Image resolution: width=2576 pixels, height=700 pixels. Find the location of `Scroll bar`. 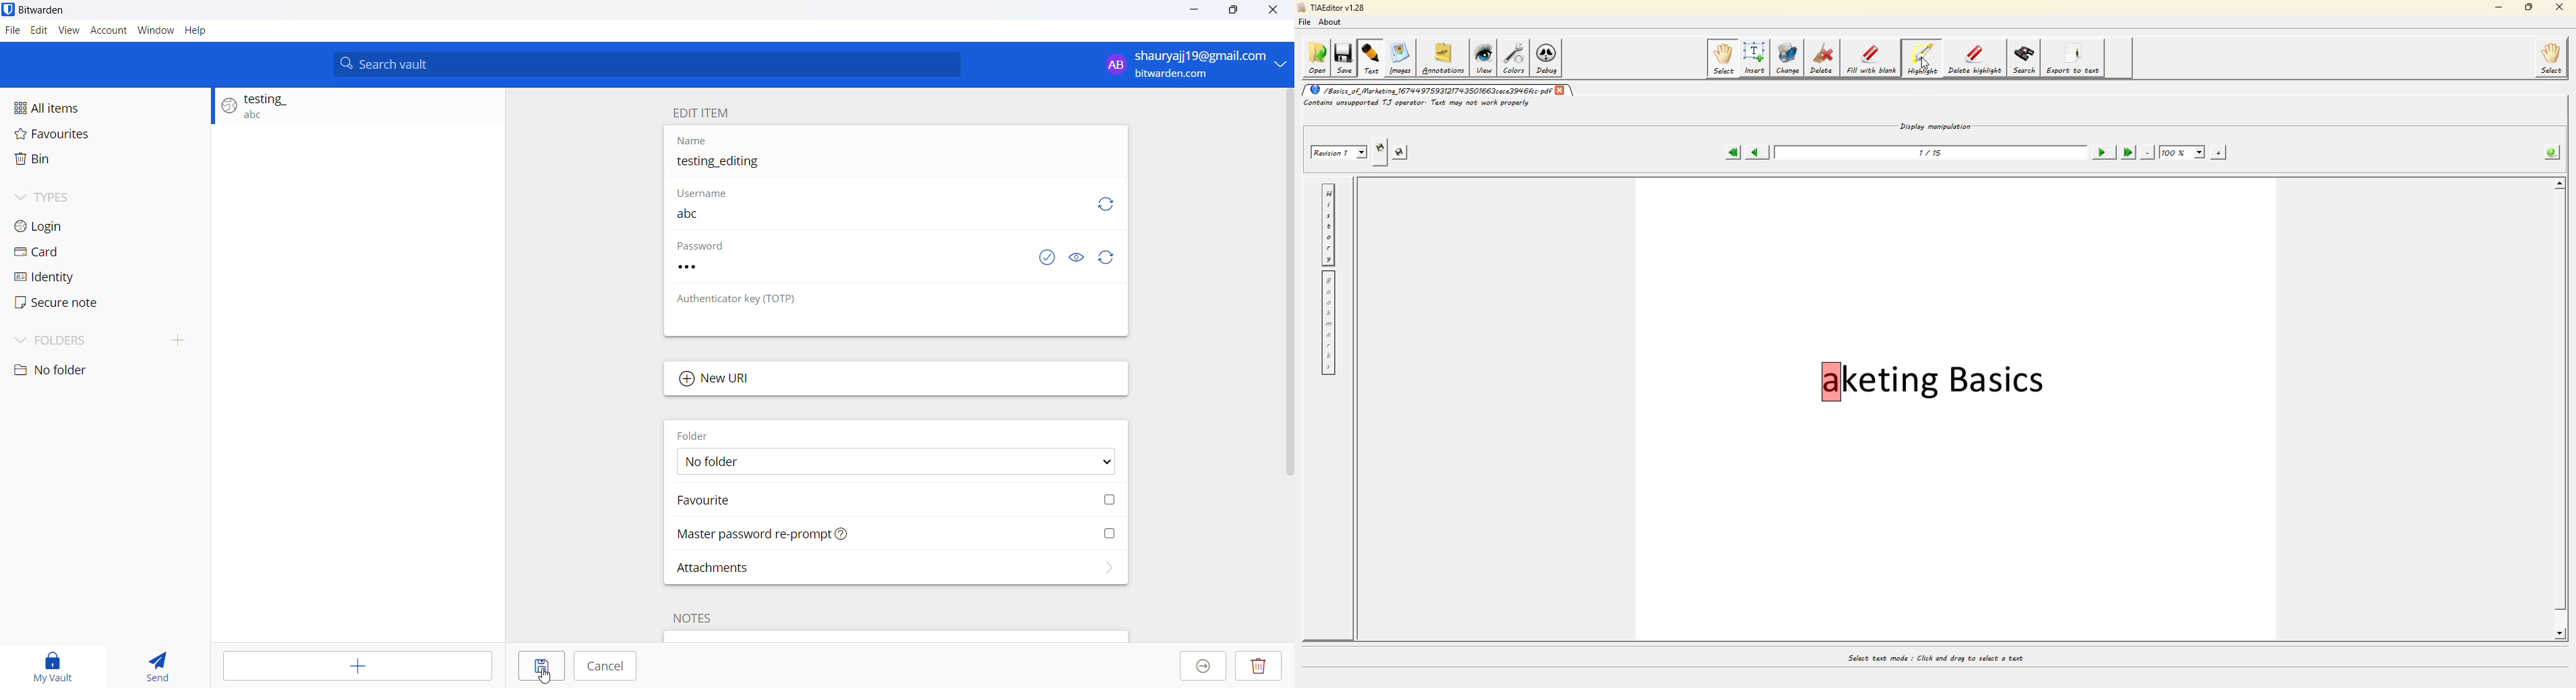

Scroll bar is located at coordinates (1286, 288).